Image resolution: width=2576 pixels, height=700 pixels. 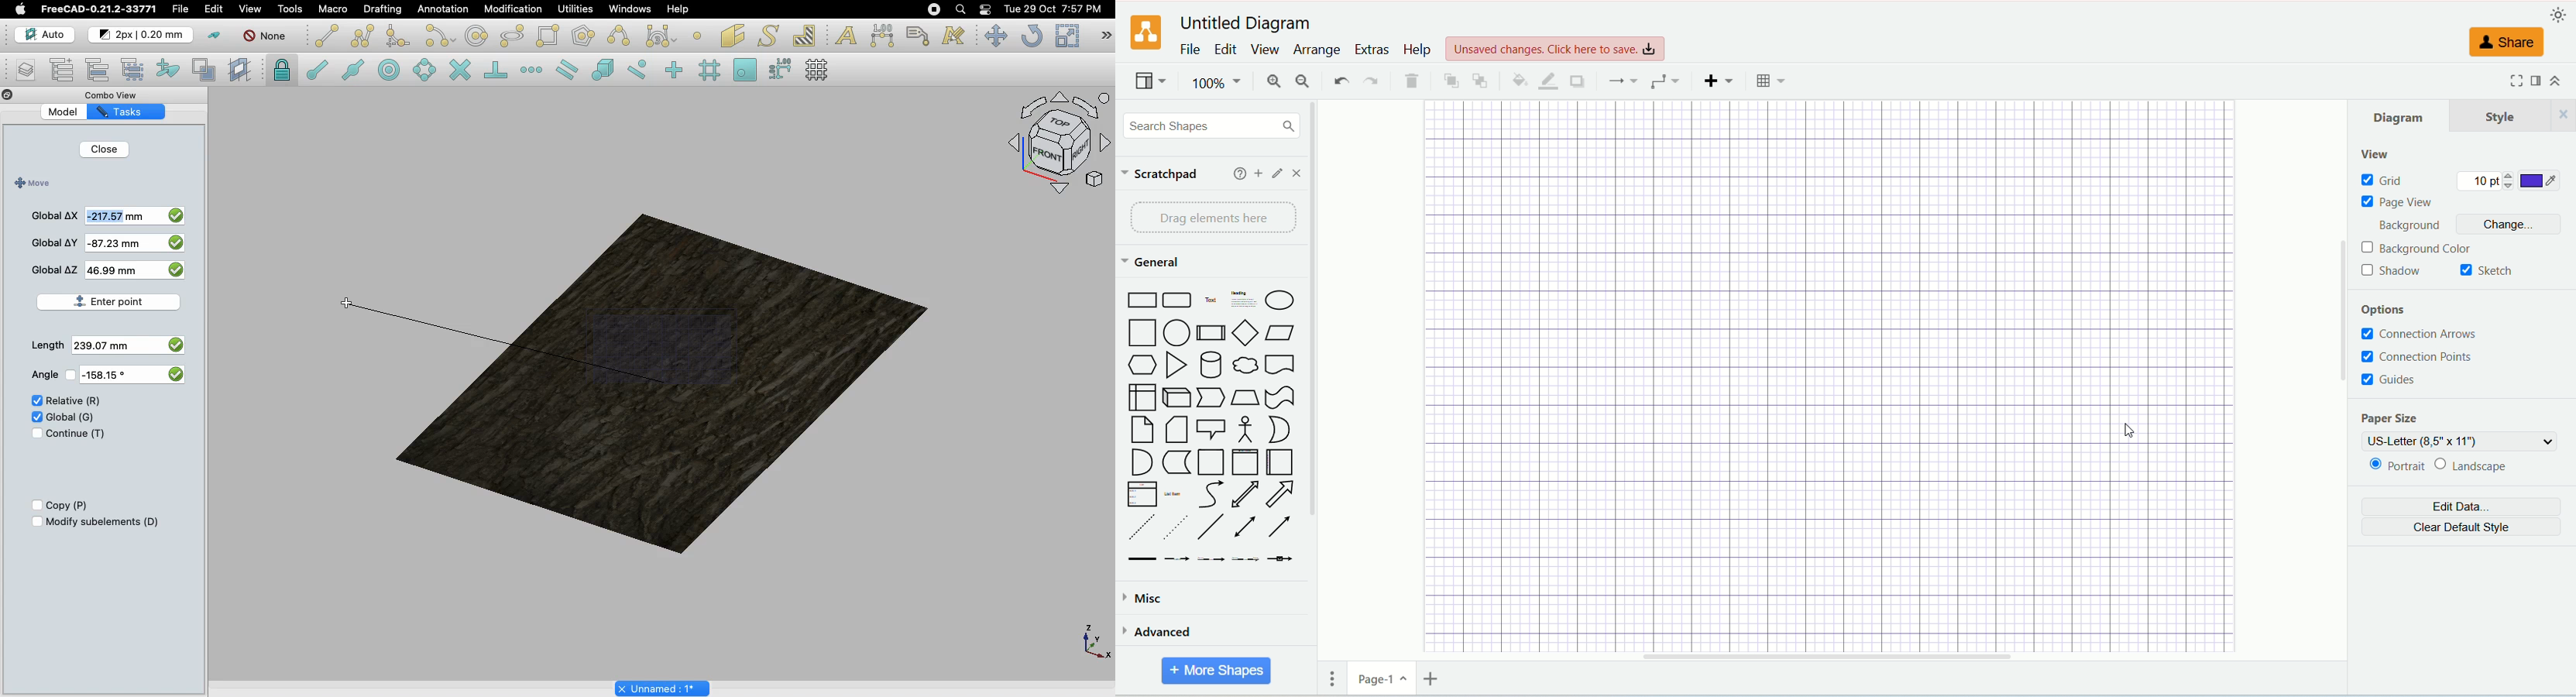 What do you see at coordinates (995, 36) in the screenshot?
I see `Move` at bounding box center [995, 36].